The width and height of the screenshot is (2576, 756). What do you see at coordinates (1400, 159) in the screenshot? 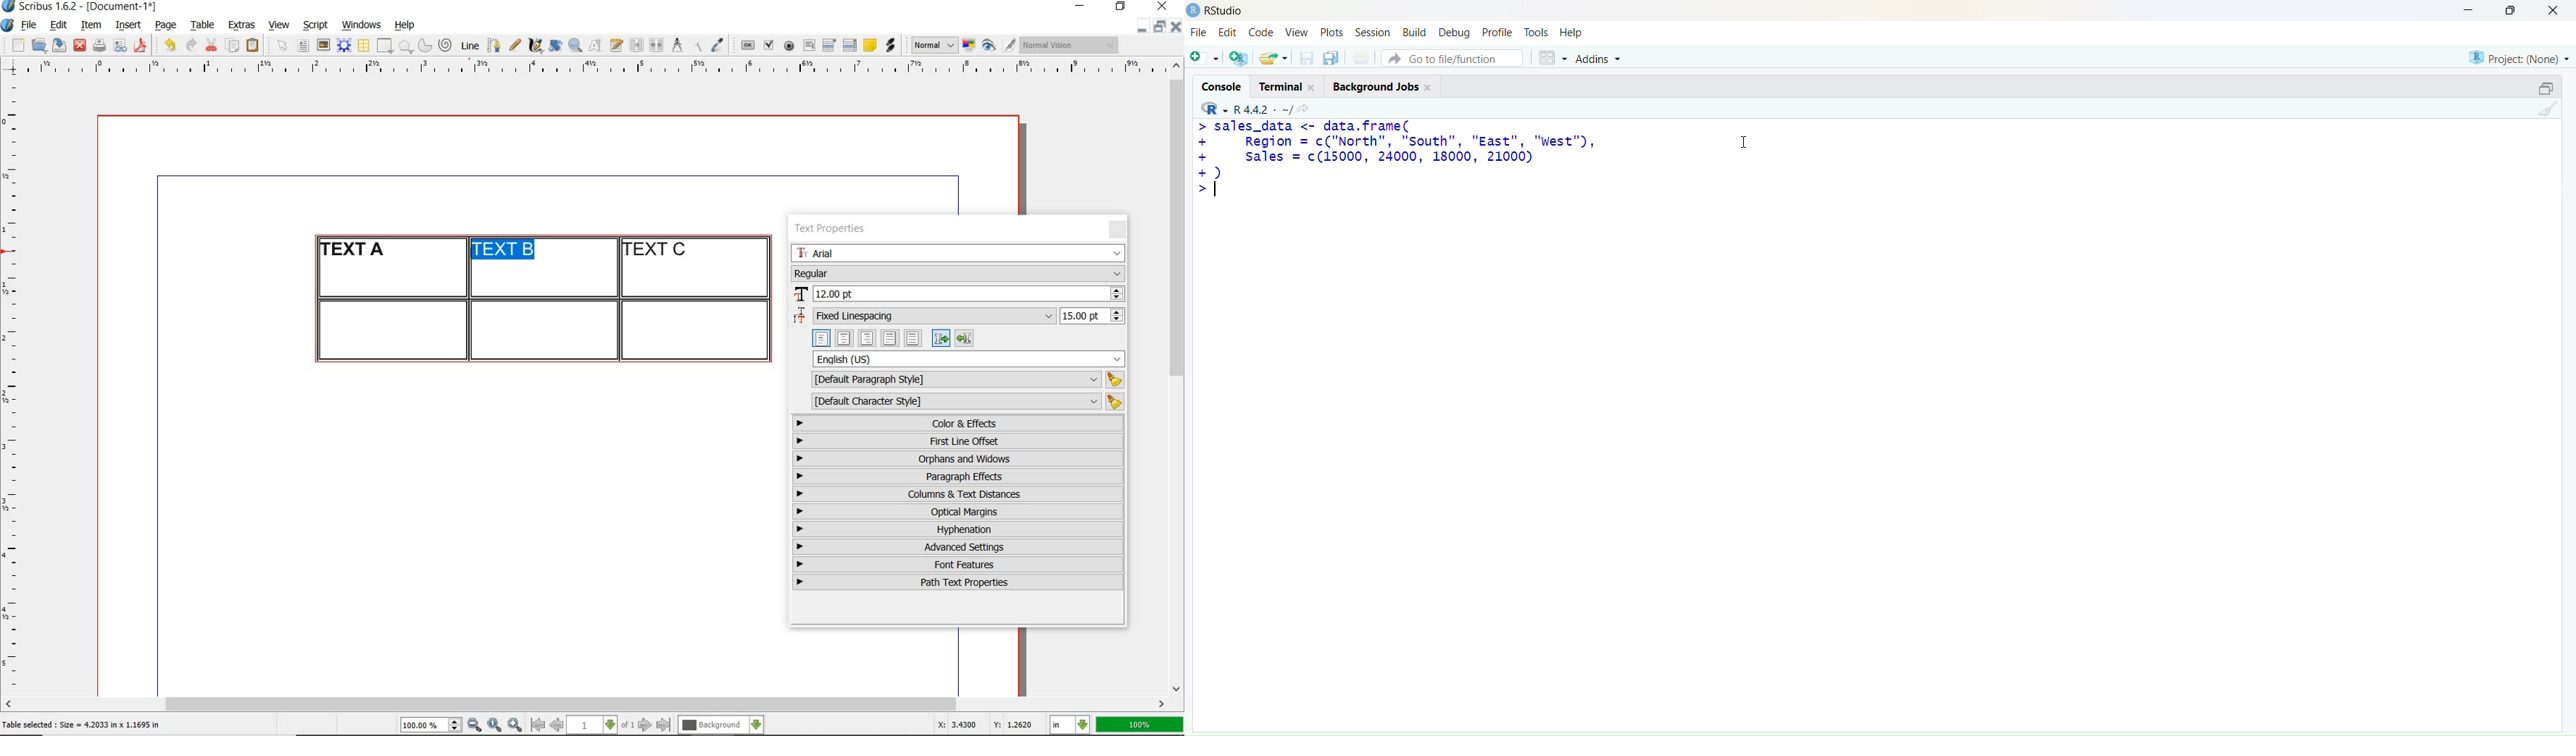
I see `sales_data <- data.rtramelRegion = c("North", "South", "East", "West"),sales = c(15000, 24000, 18000, 21000)` at bounding box center [1400, 159].